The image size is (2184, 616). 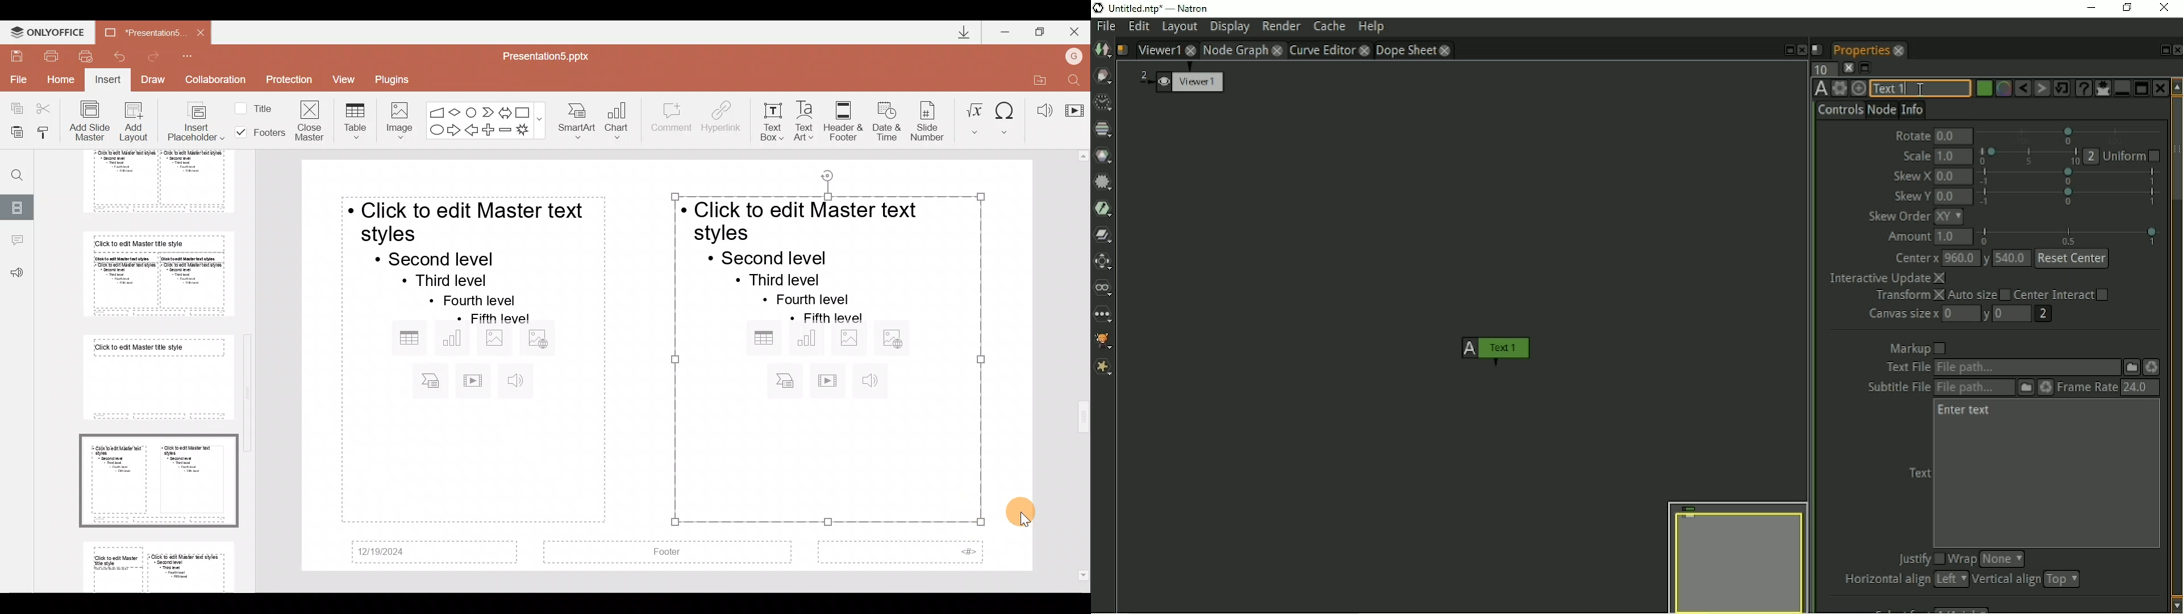 What do you see at coordinates (528, 131) in the screenshot?
I see `Explosion 1` at bounding box center [528, 131].